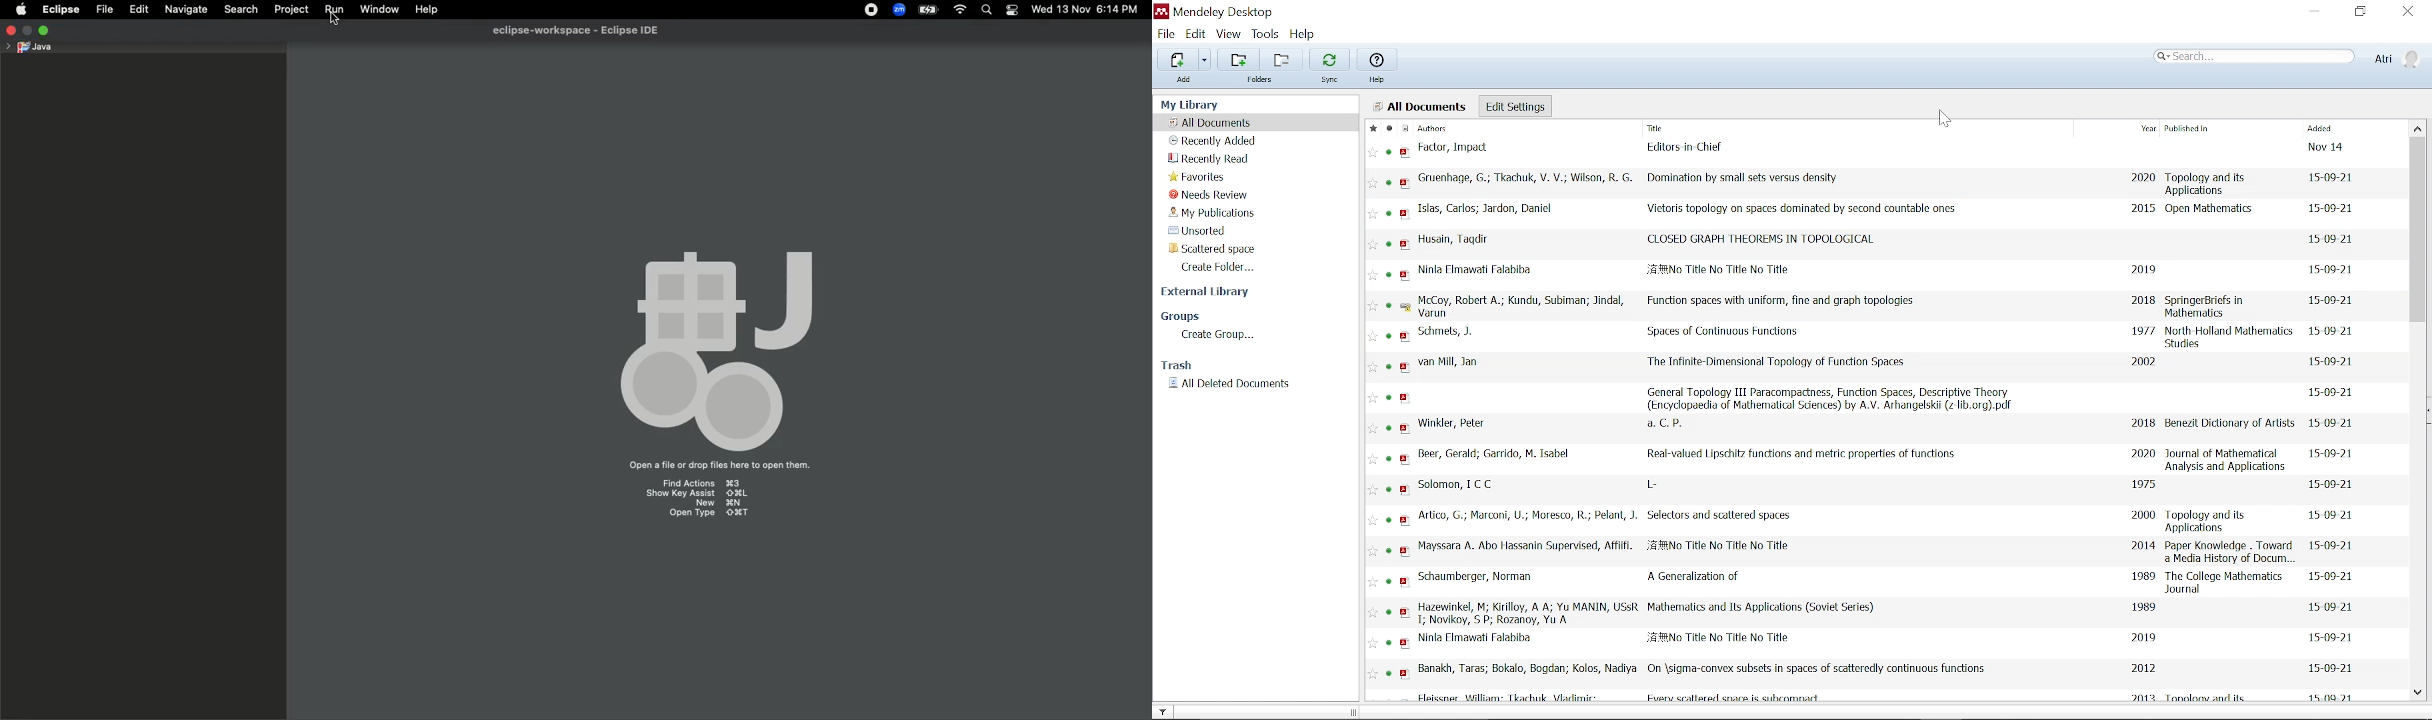 The height and width of the screenshot is (728, 2436). Describe the element at coordinates (1182, 316) in the screenshot. I see `Groups` at that location.